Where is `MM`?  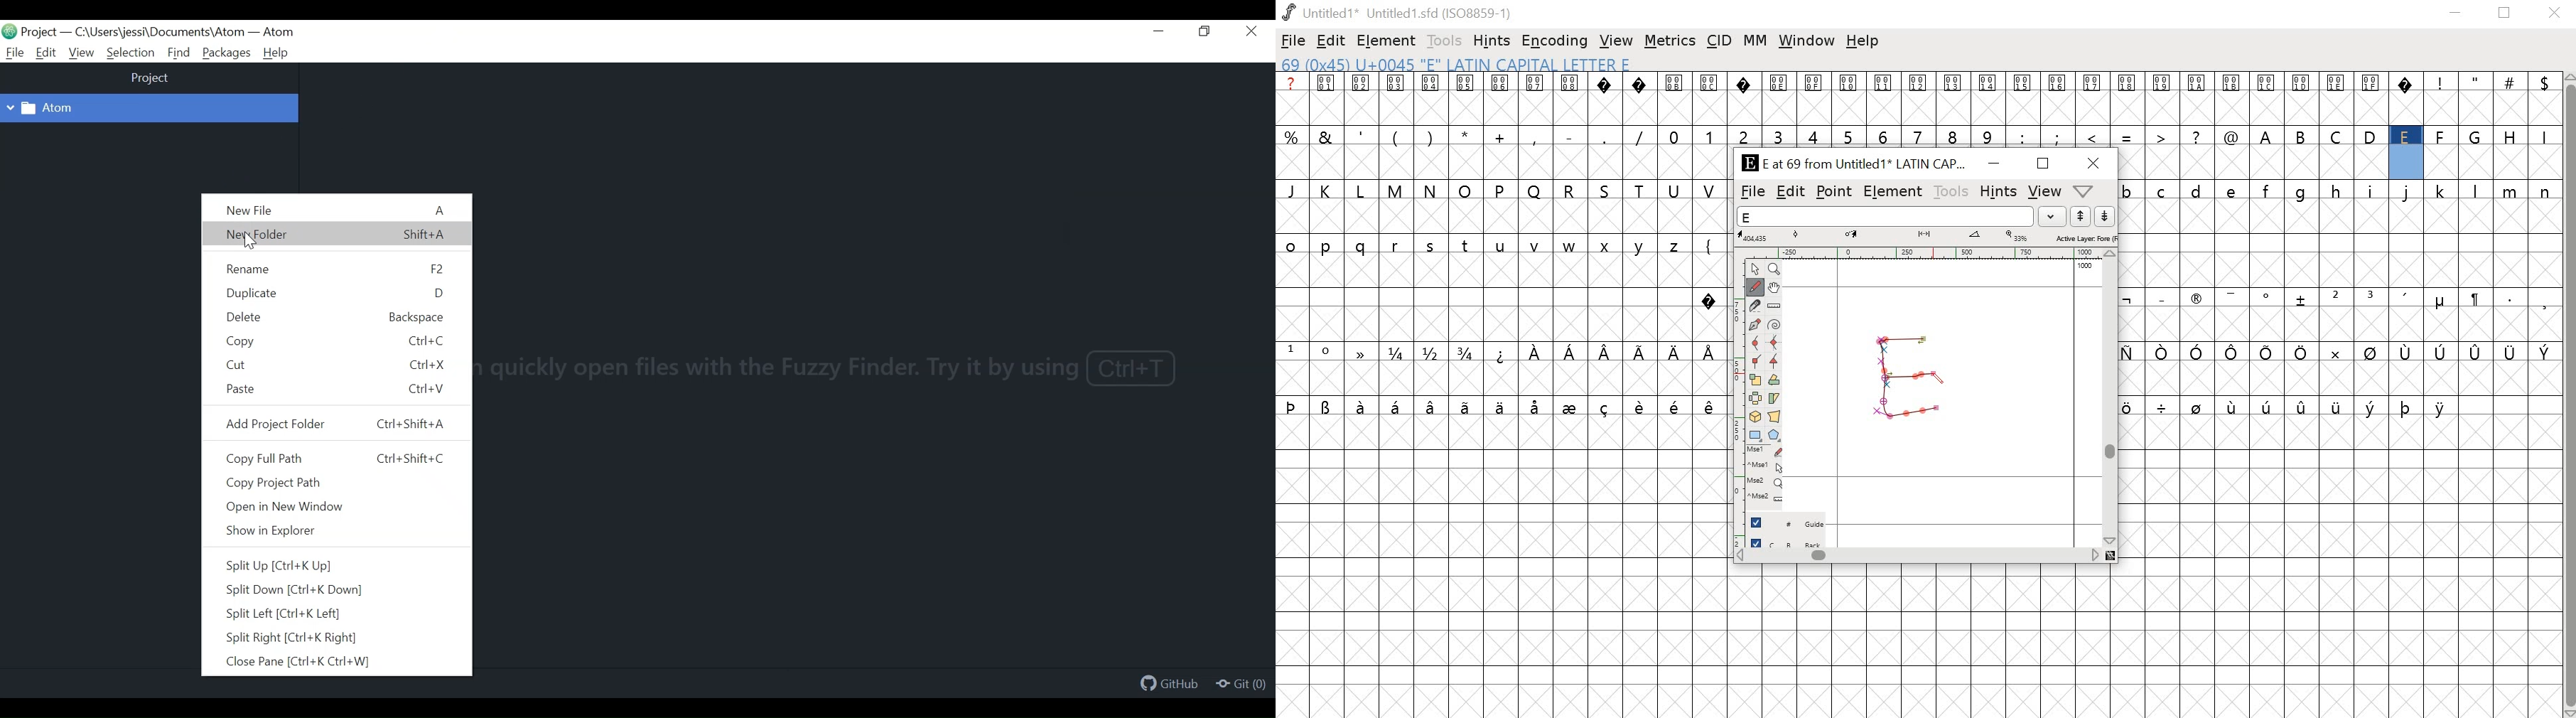
MM is located at coordinates (1755, 41).